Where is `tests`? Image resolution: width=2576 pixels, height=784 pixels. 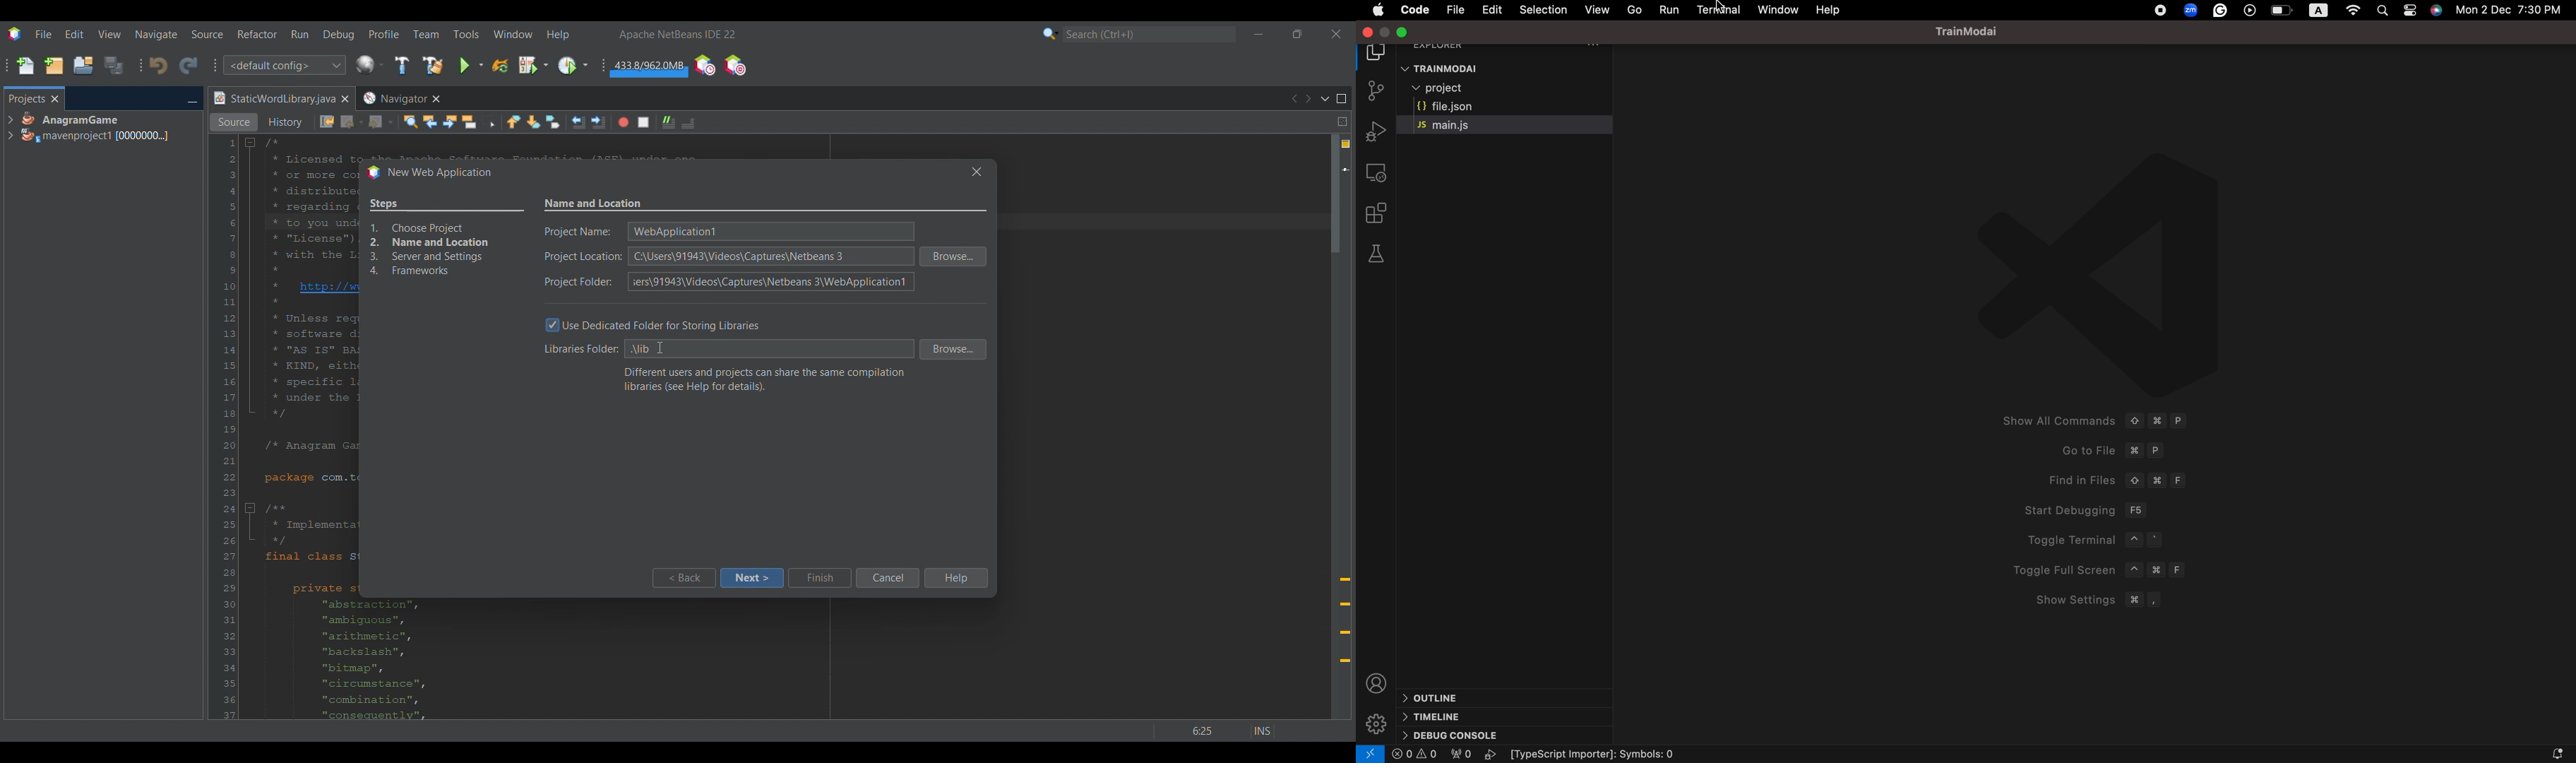
tests is located at coordinates (1379, 254).